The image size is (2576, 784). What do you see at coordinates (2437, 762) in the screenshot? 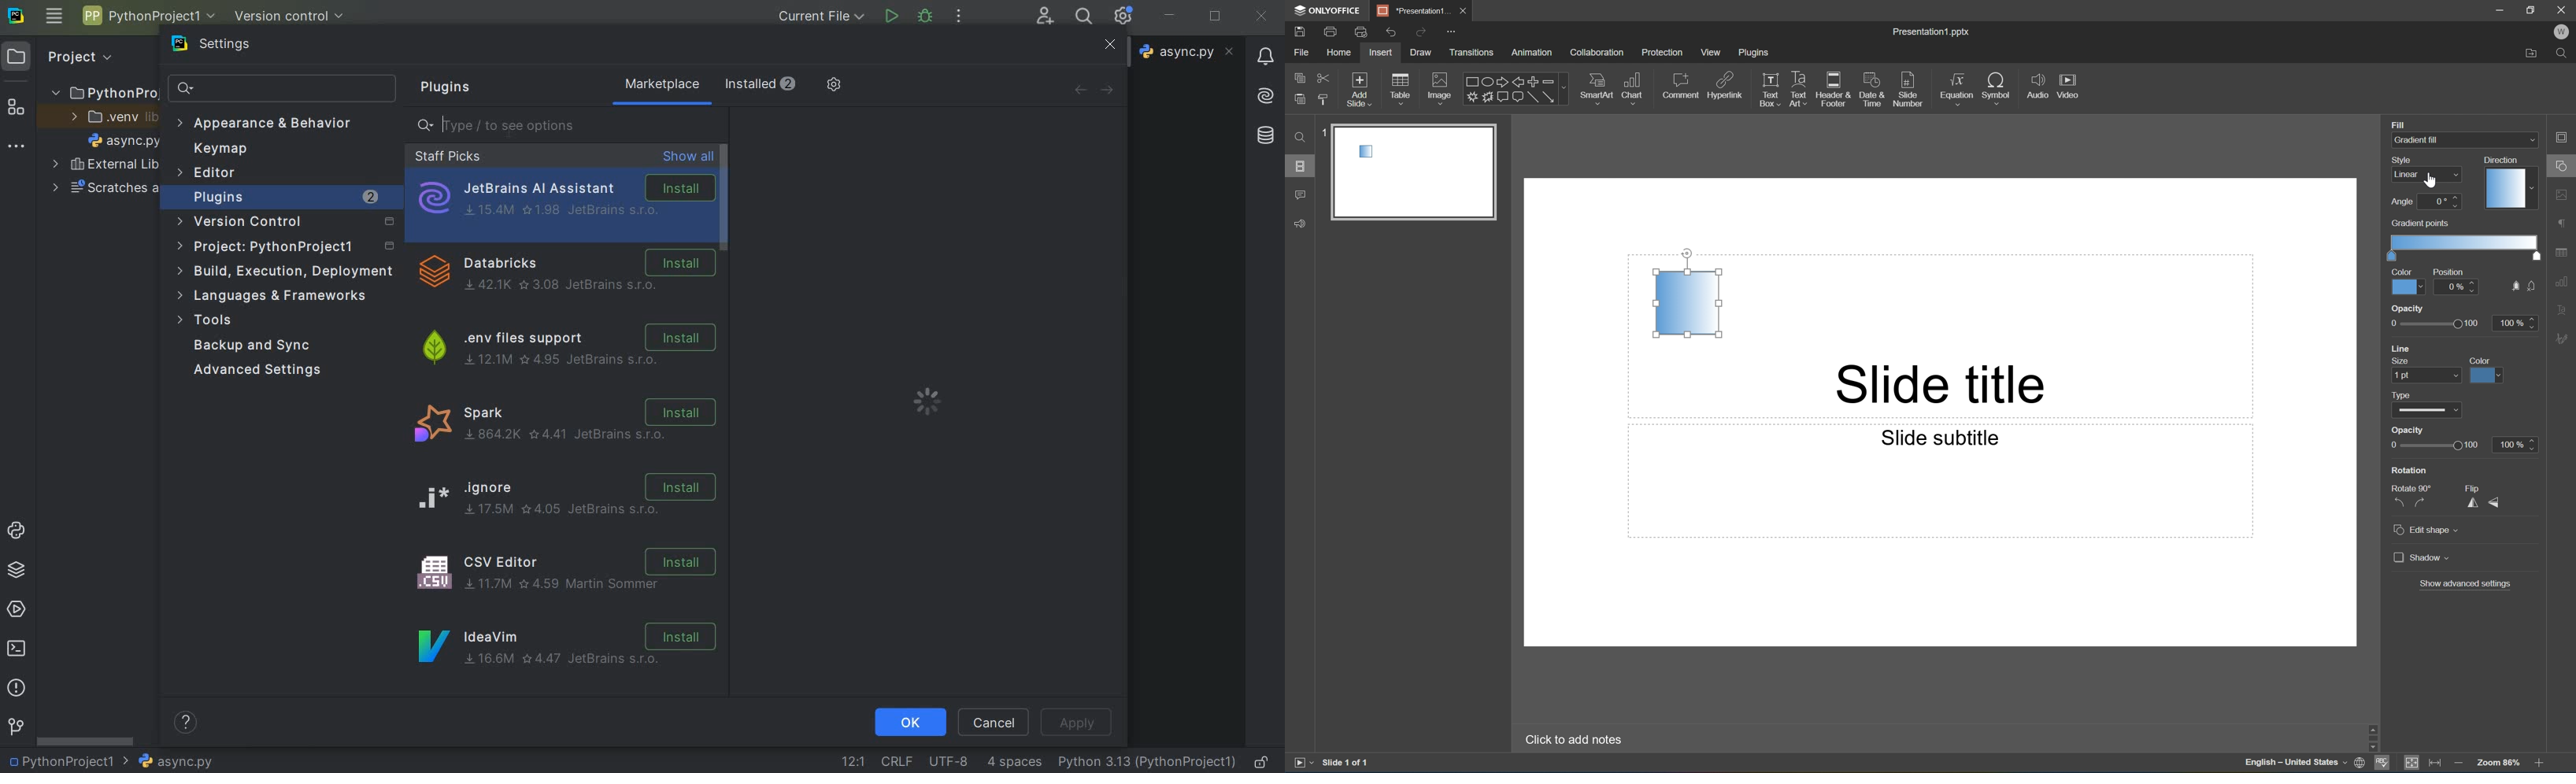
I see `Fit to width` at bounding box center [2437, 762].